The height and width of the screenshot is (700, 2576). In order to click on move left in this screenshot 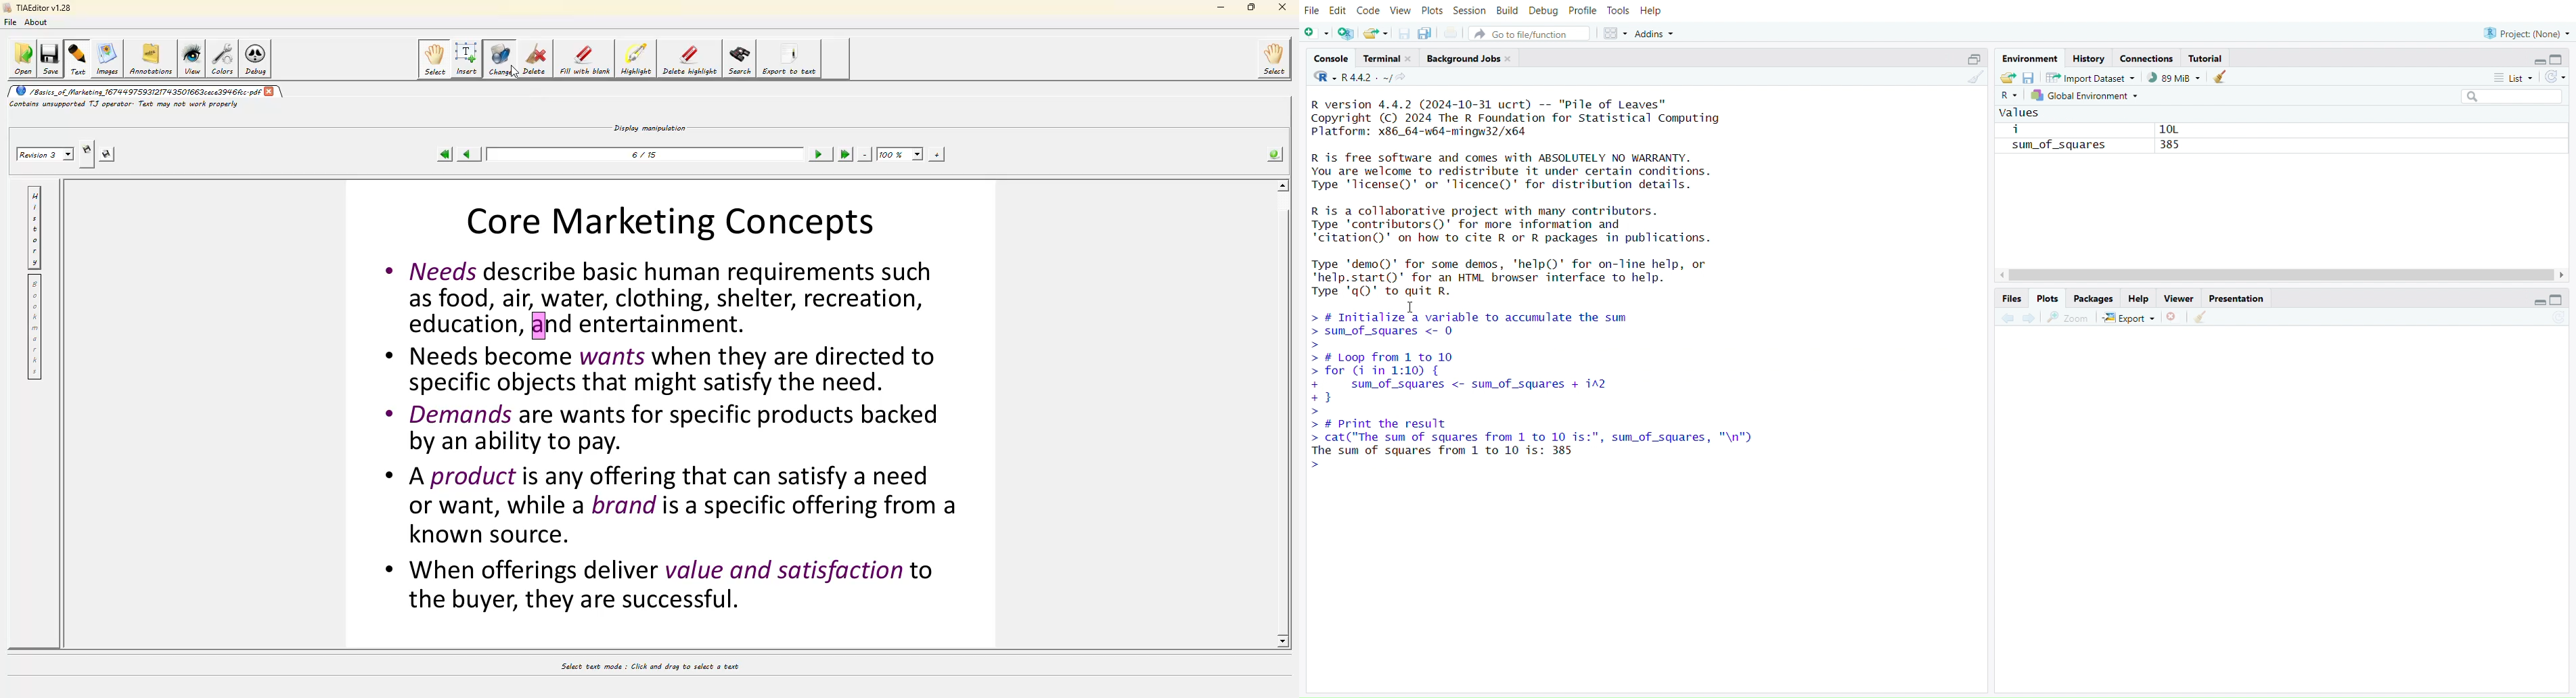, I will do `click(2003, 275)`.